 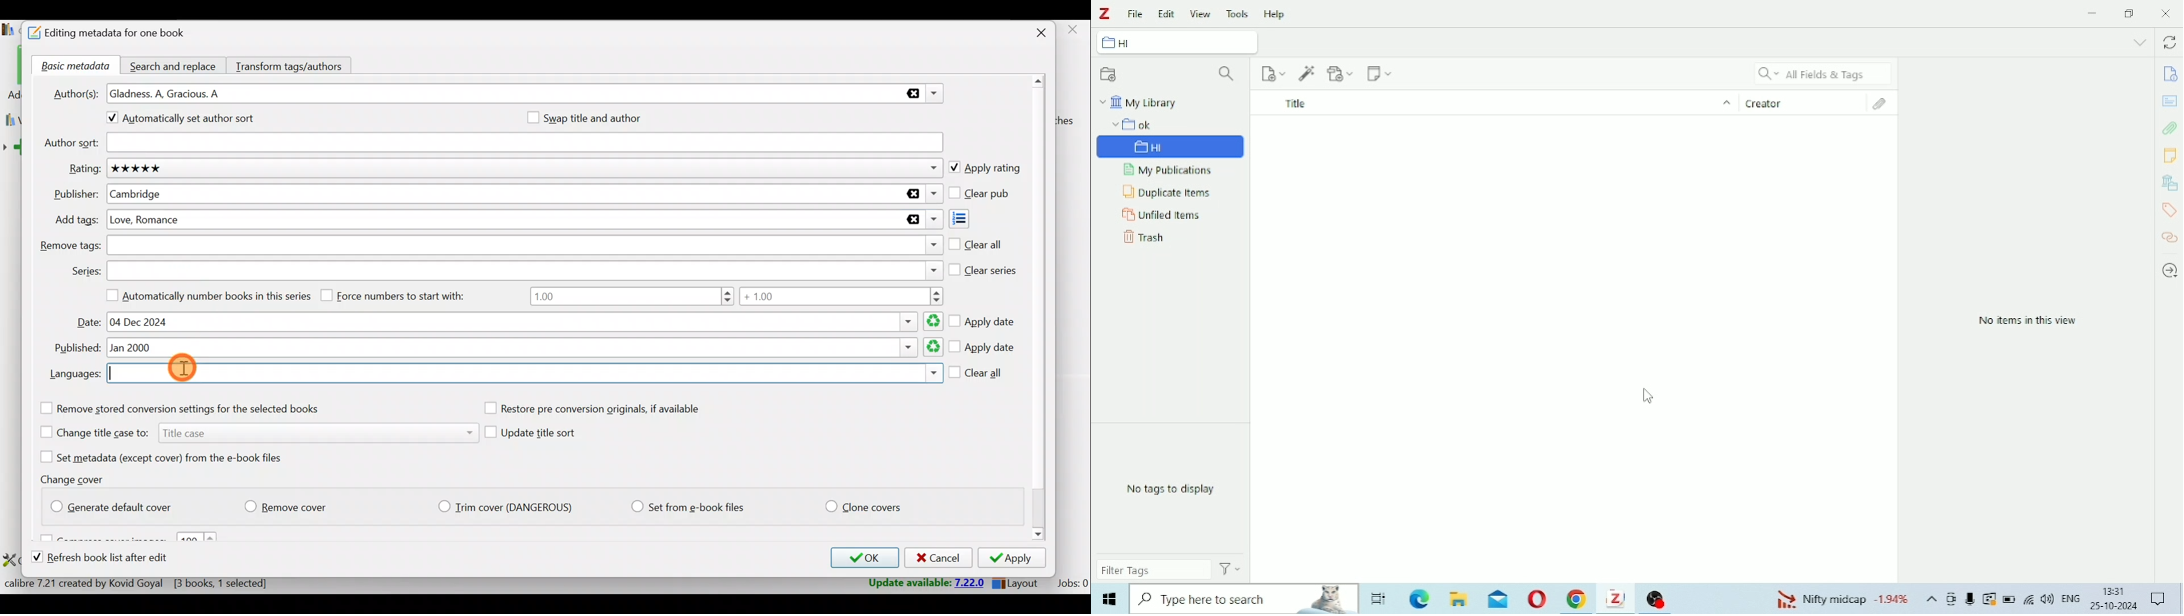 What do you see at coordinates (1146, 235) in the screenshot?
I see `Trash` at bounding box center [1146, 235].